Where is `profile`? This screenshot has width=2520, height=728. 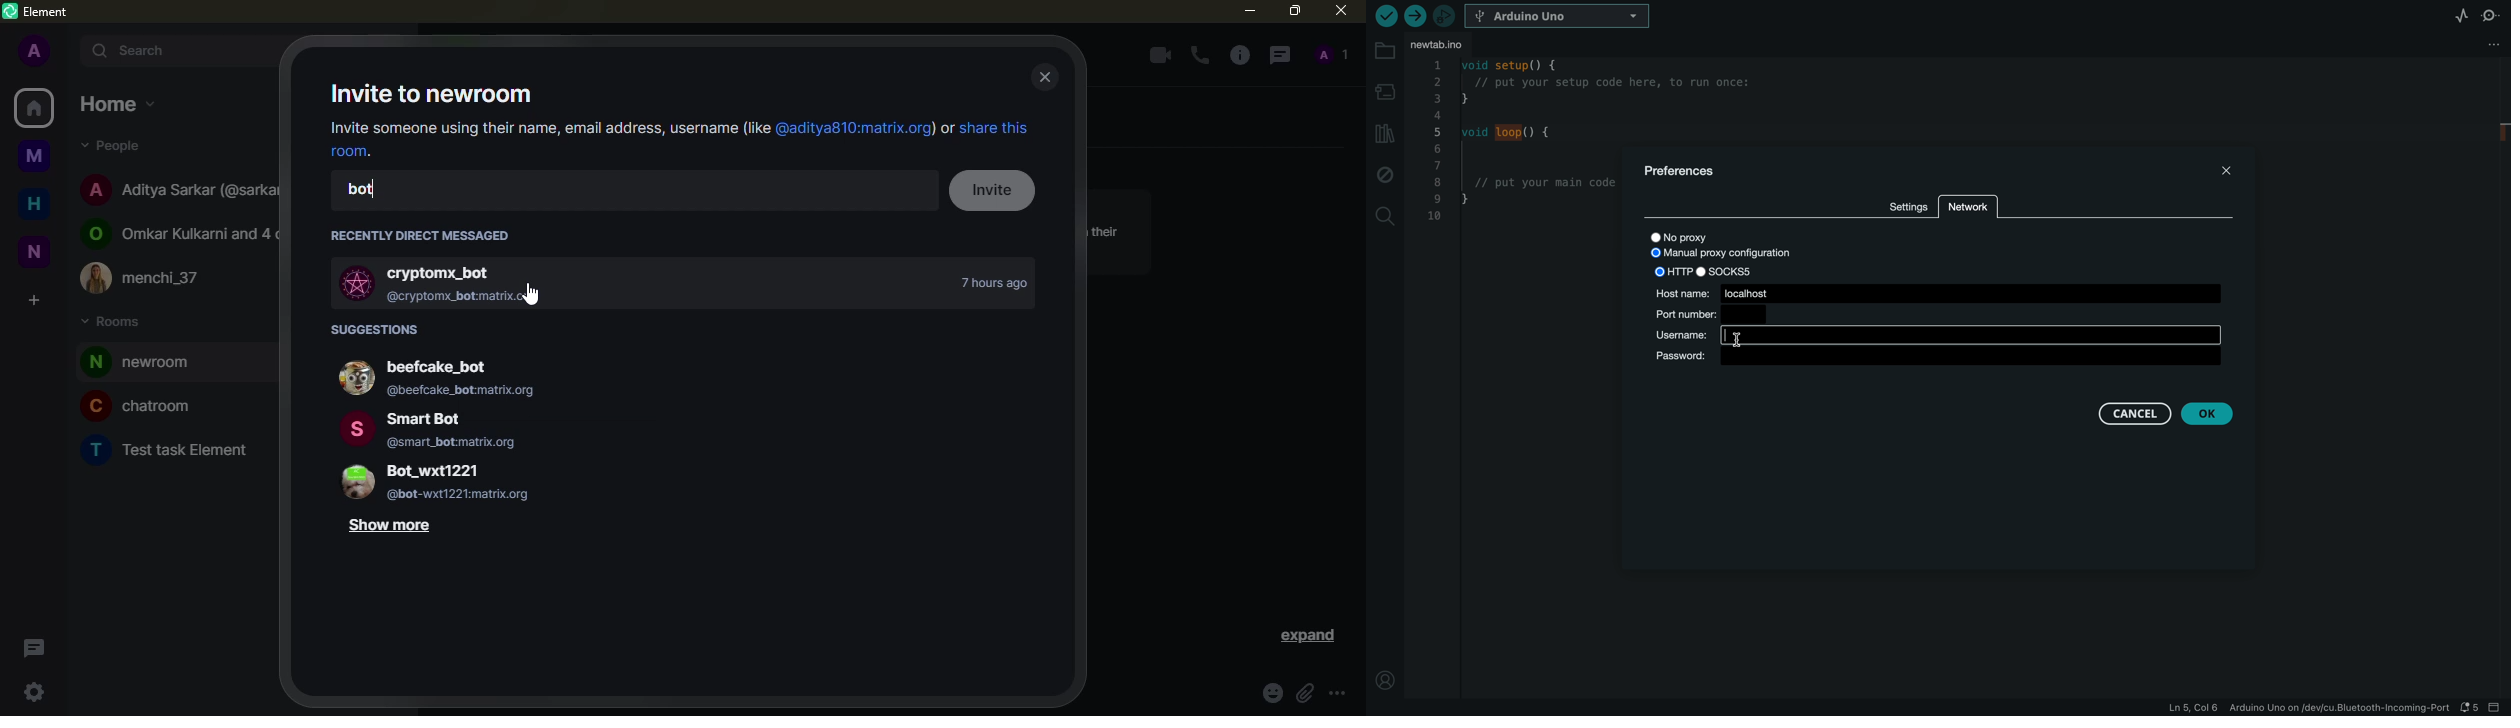
profile is located at coordinates (37, 53).